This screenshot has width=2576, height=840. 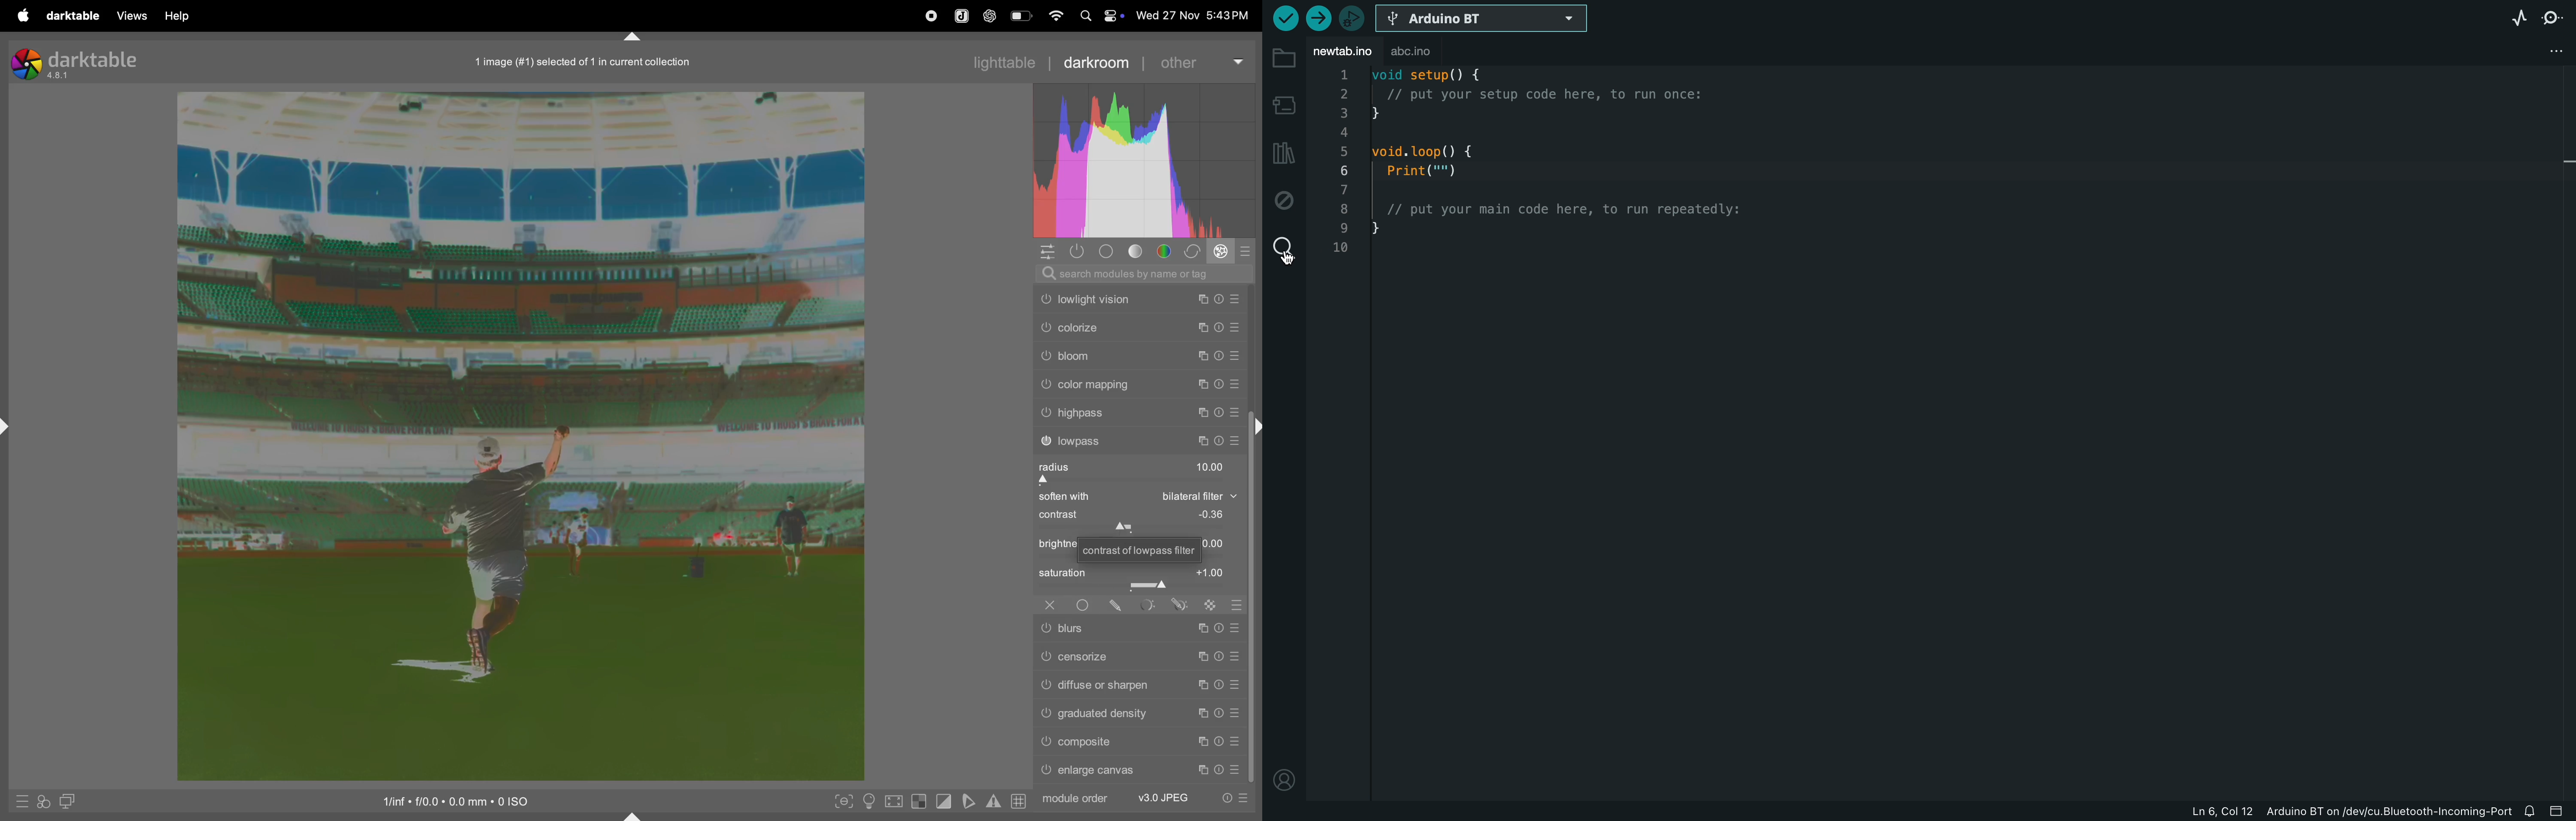 What do you see at coordinates (1285, 256) in the screenshot?
I see `cursor` at bounding box center [1285, 256].